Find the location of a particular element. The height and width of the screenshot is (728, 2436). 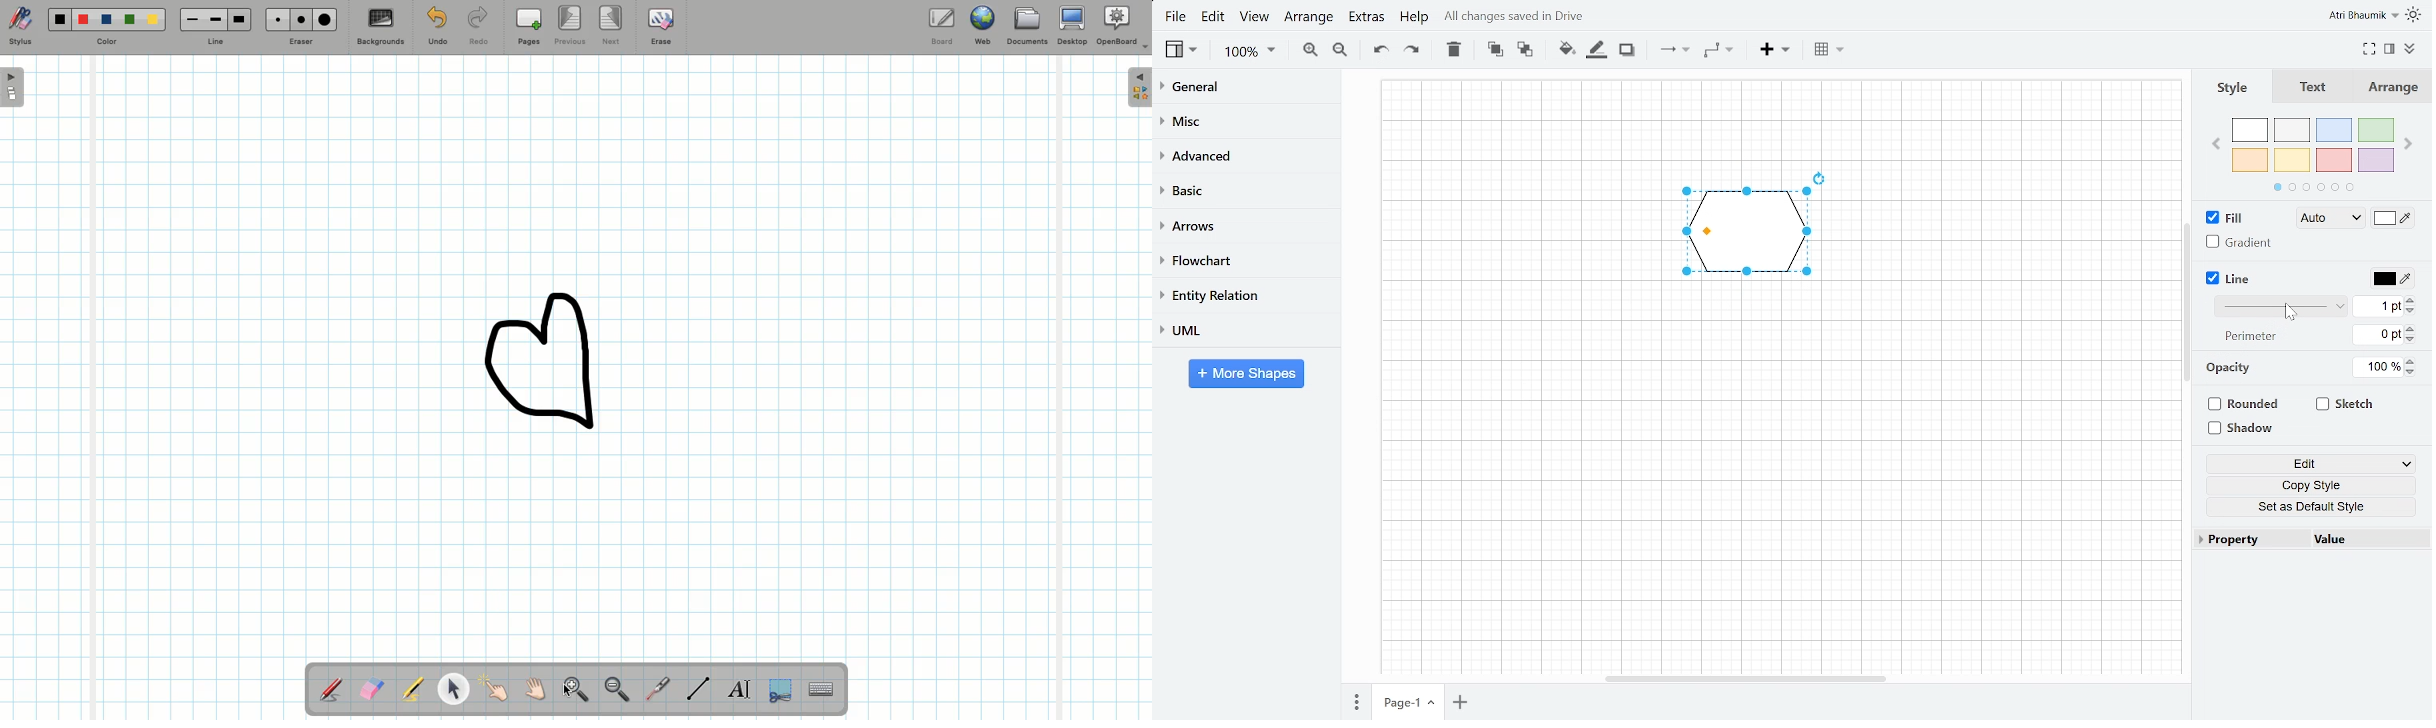

Fill color is located at coordinates (2393, 218).